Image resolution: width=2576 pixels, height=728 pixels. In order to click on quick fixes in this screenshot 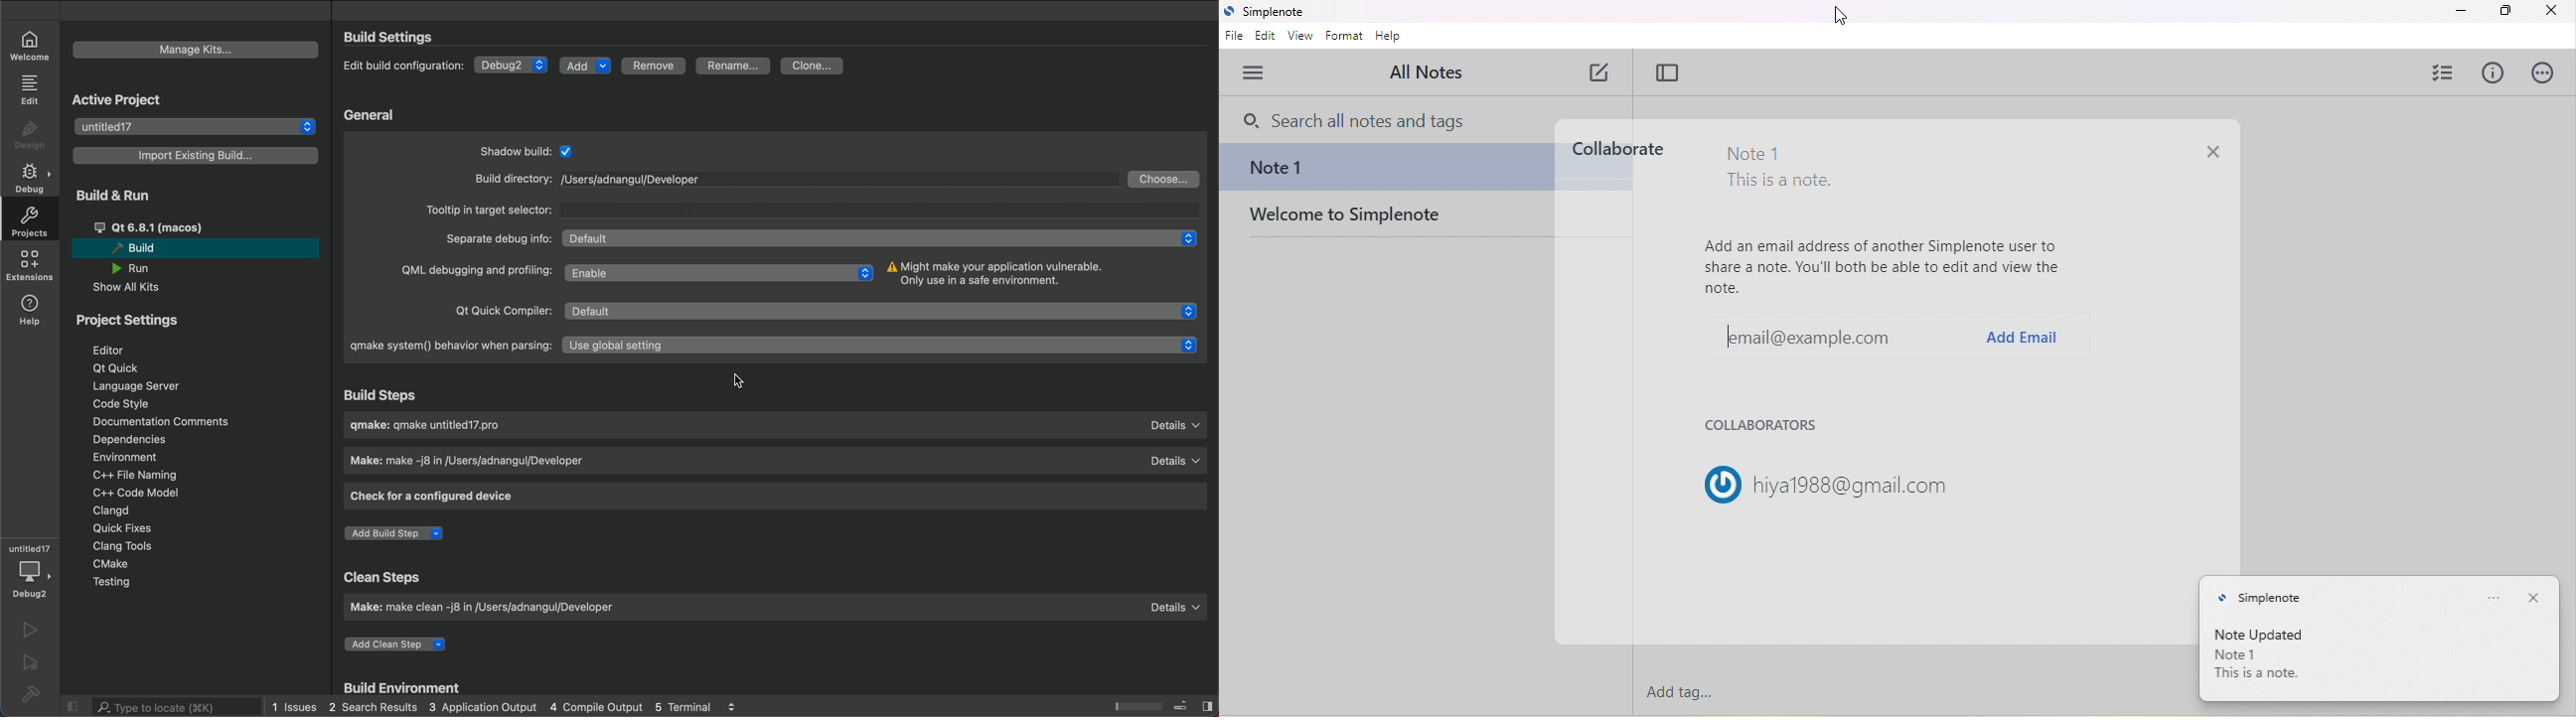, I will do `click(129, 527)`.